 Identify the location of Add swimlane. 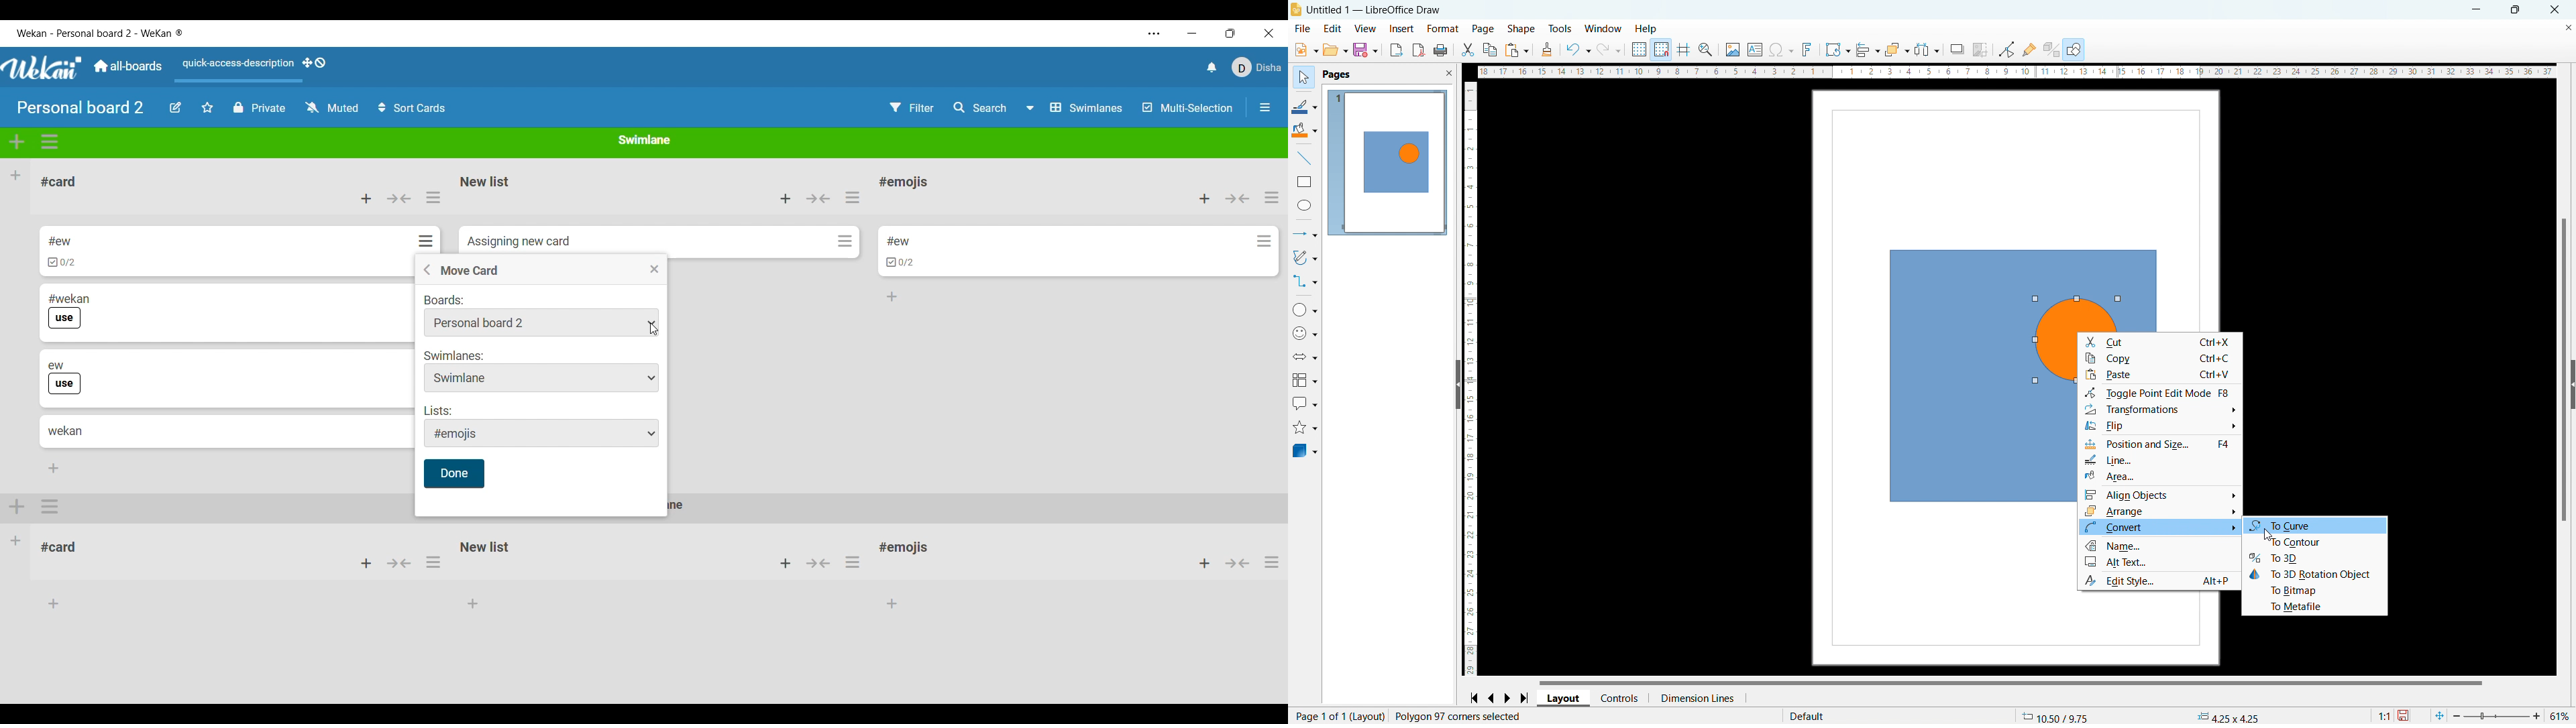
(17, 141).